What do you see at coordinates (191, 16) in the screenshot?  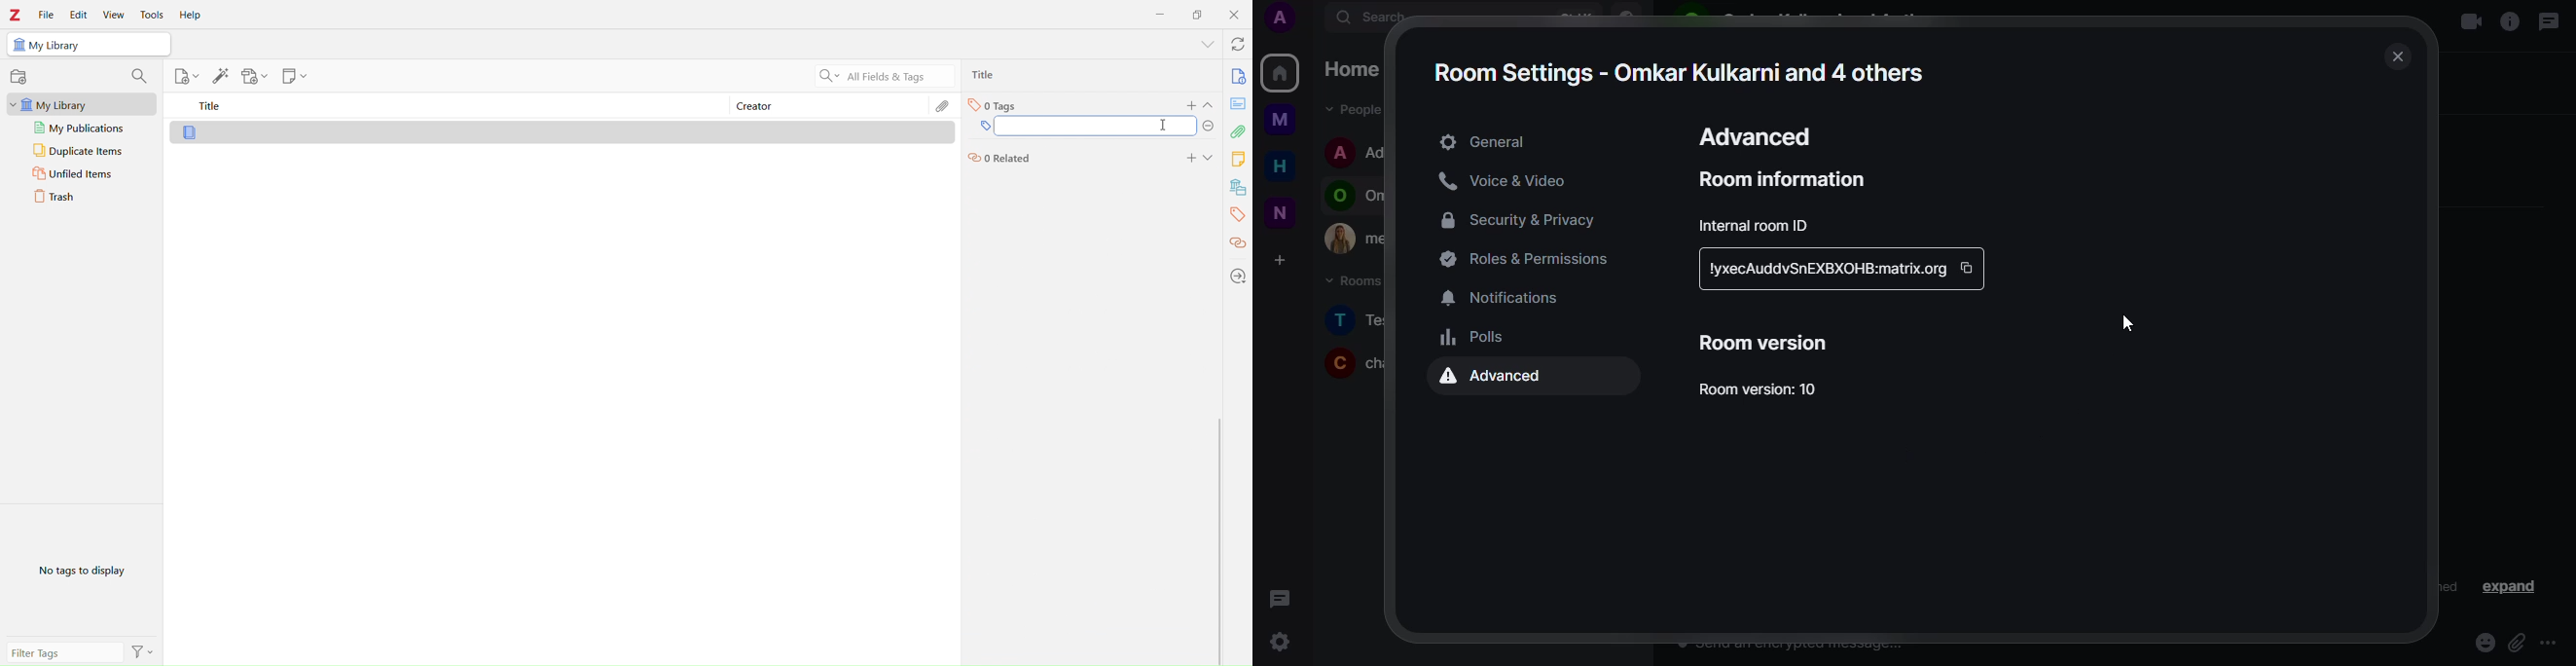 I see `Help` at bounding box center [191, 16].